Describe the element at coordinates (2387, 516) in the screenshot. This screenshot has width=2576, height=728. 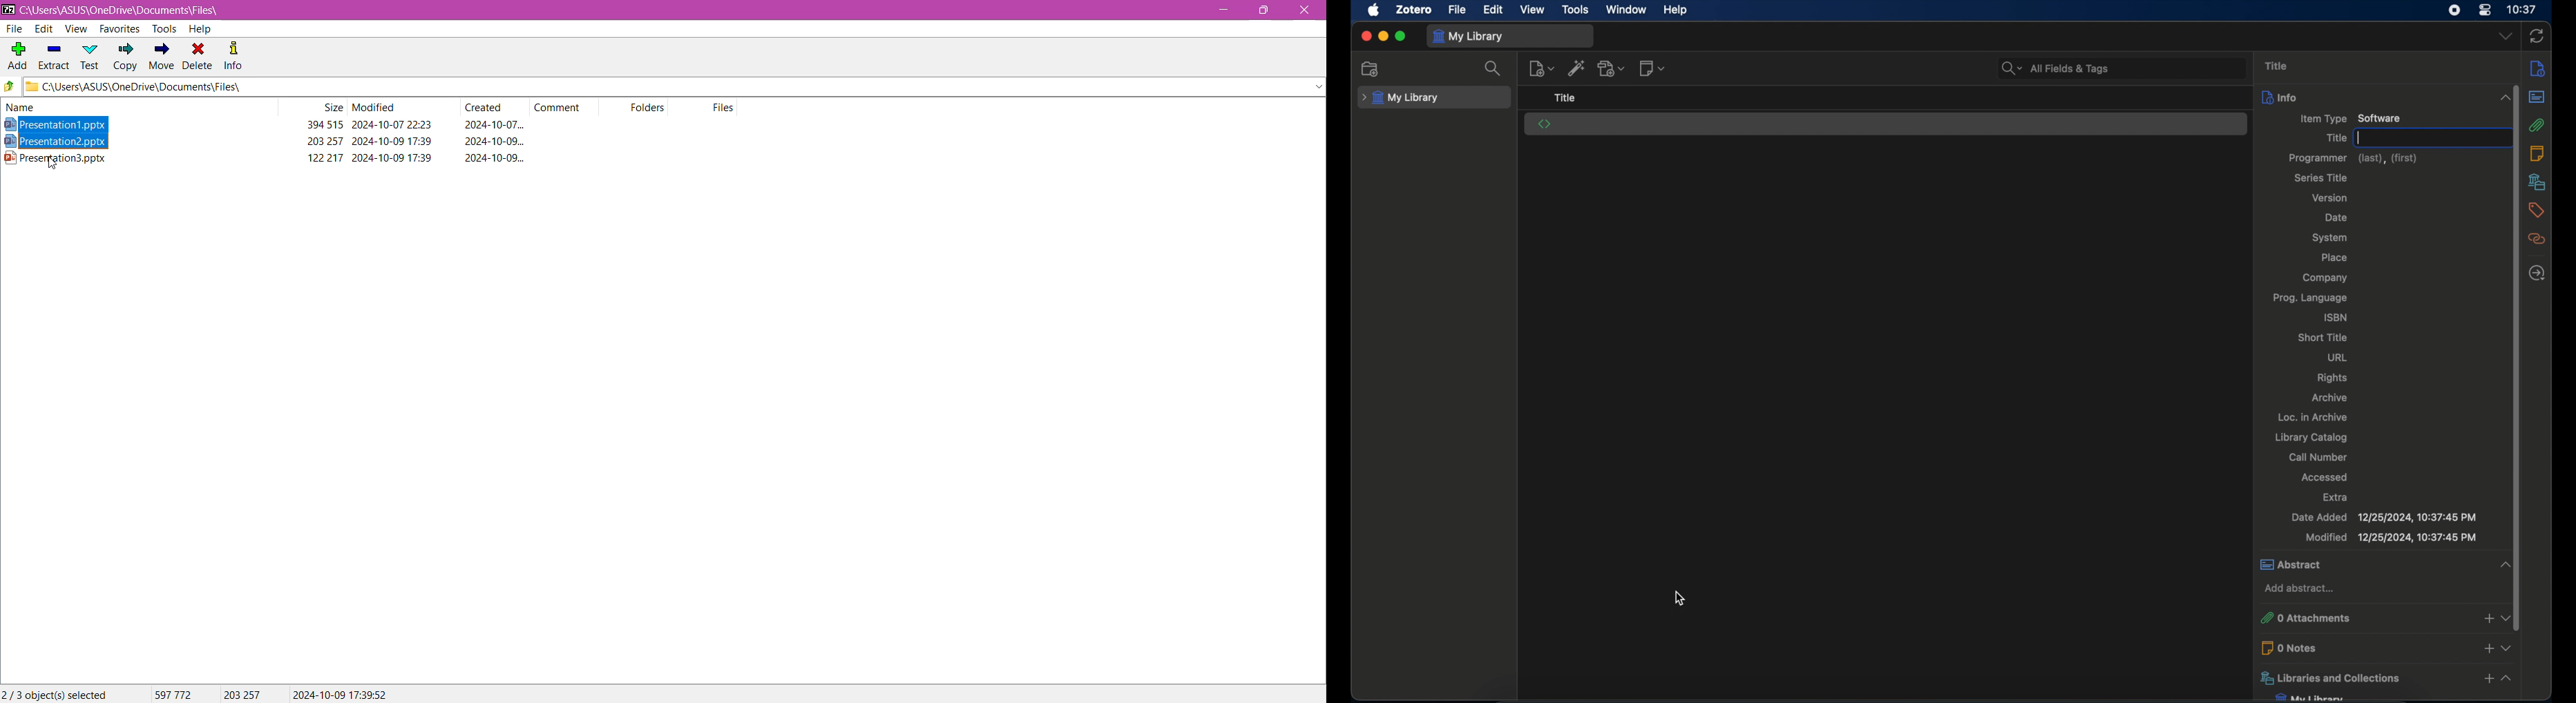
I see `Nate Added 1219812024 10:27:45 DA` at that location.